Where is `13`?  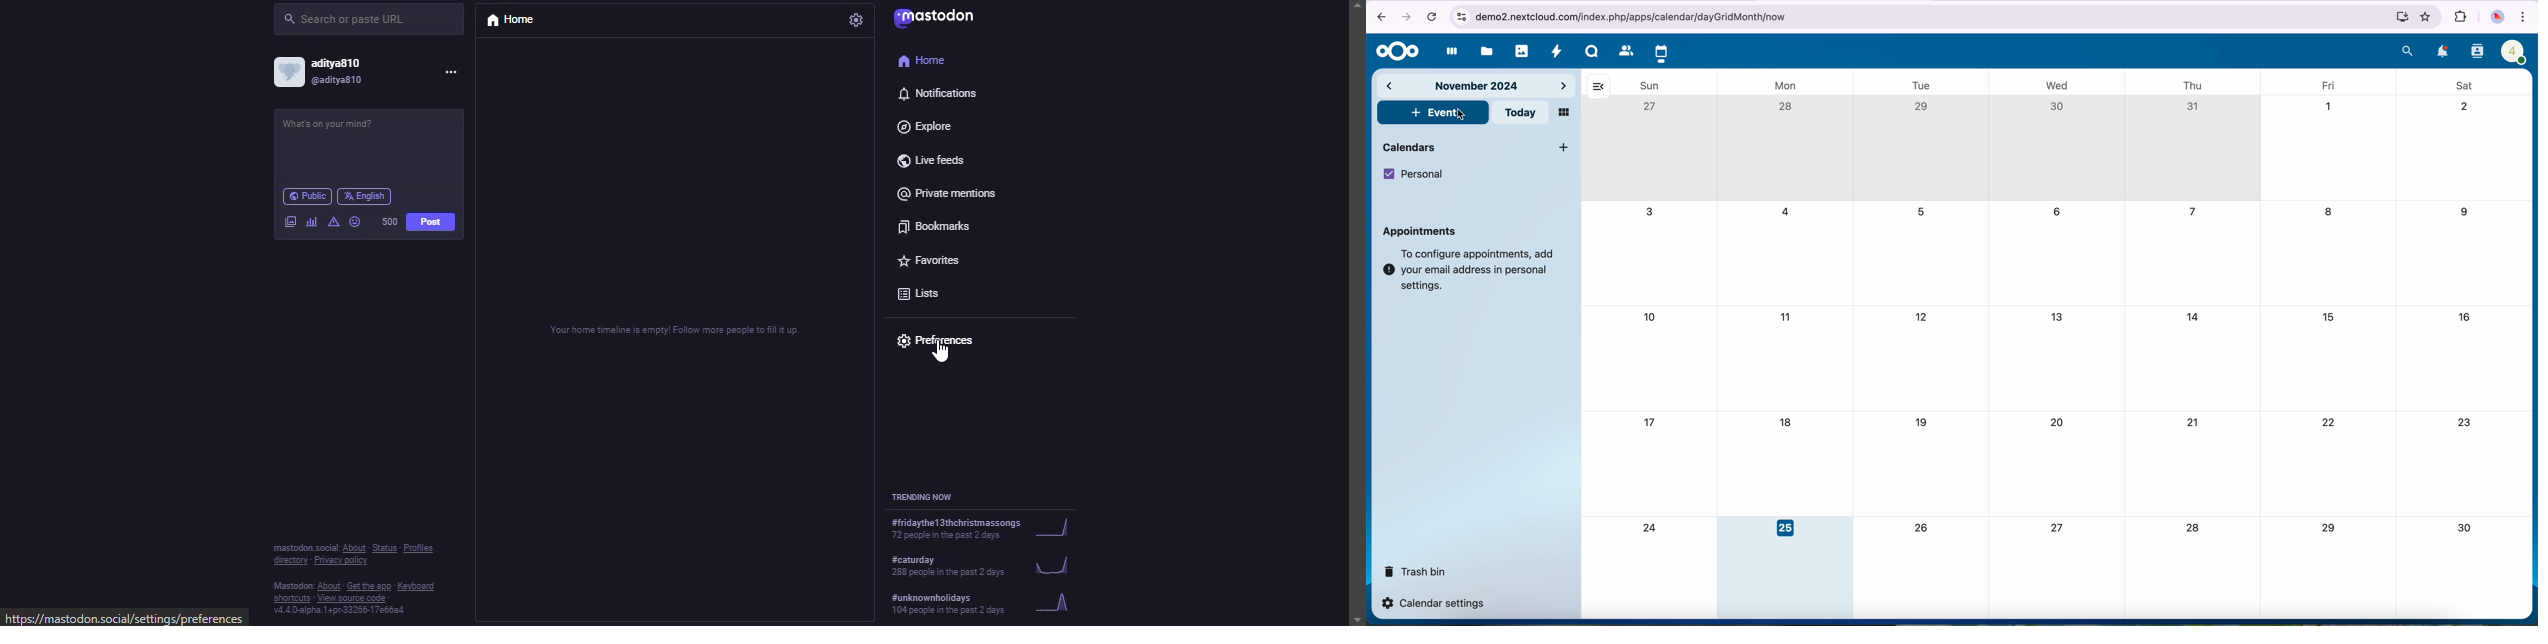 13 is located at coordinates (2056, 316).